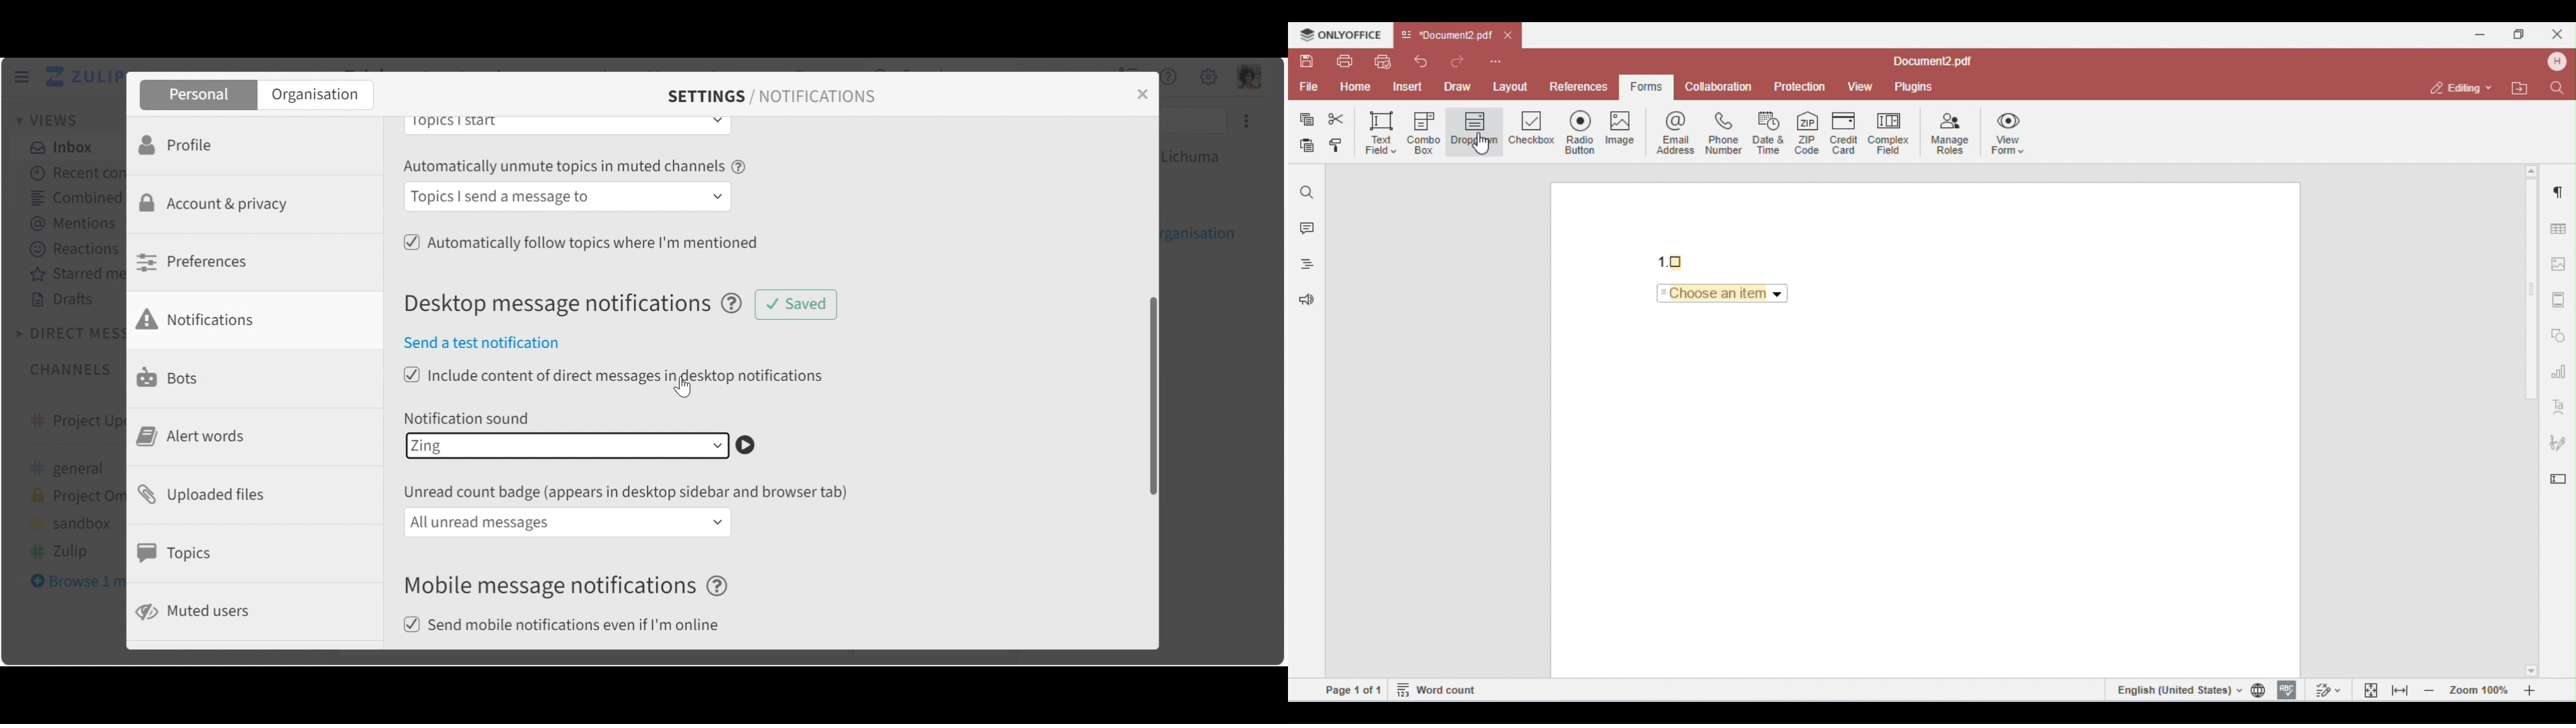 This screenshot has width=2576, height=728. Describe the element at coordinates (751, 445) in the screenshot. I see `Play notification sound` at that location.